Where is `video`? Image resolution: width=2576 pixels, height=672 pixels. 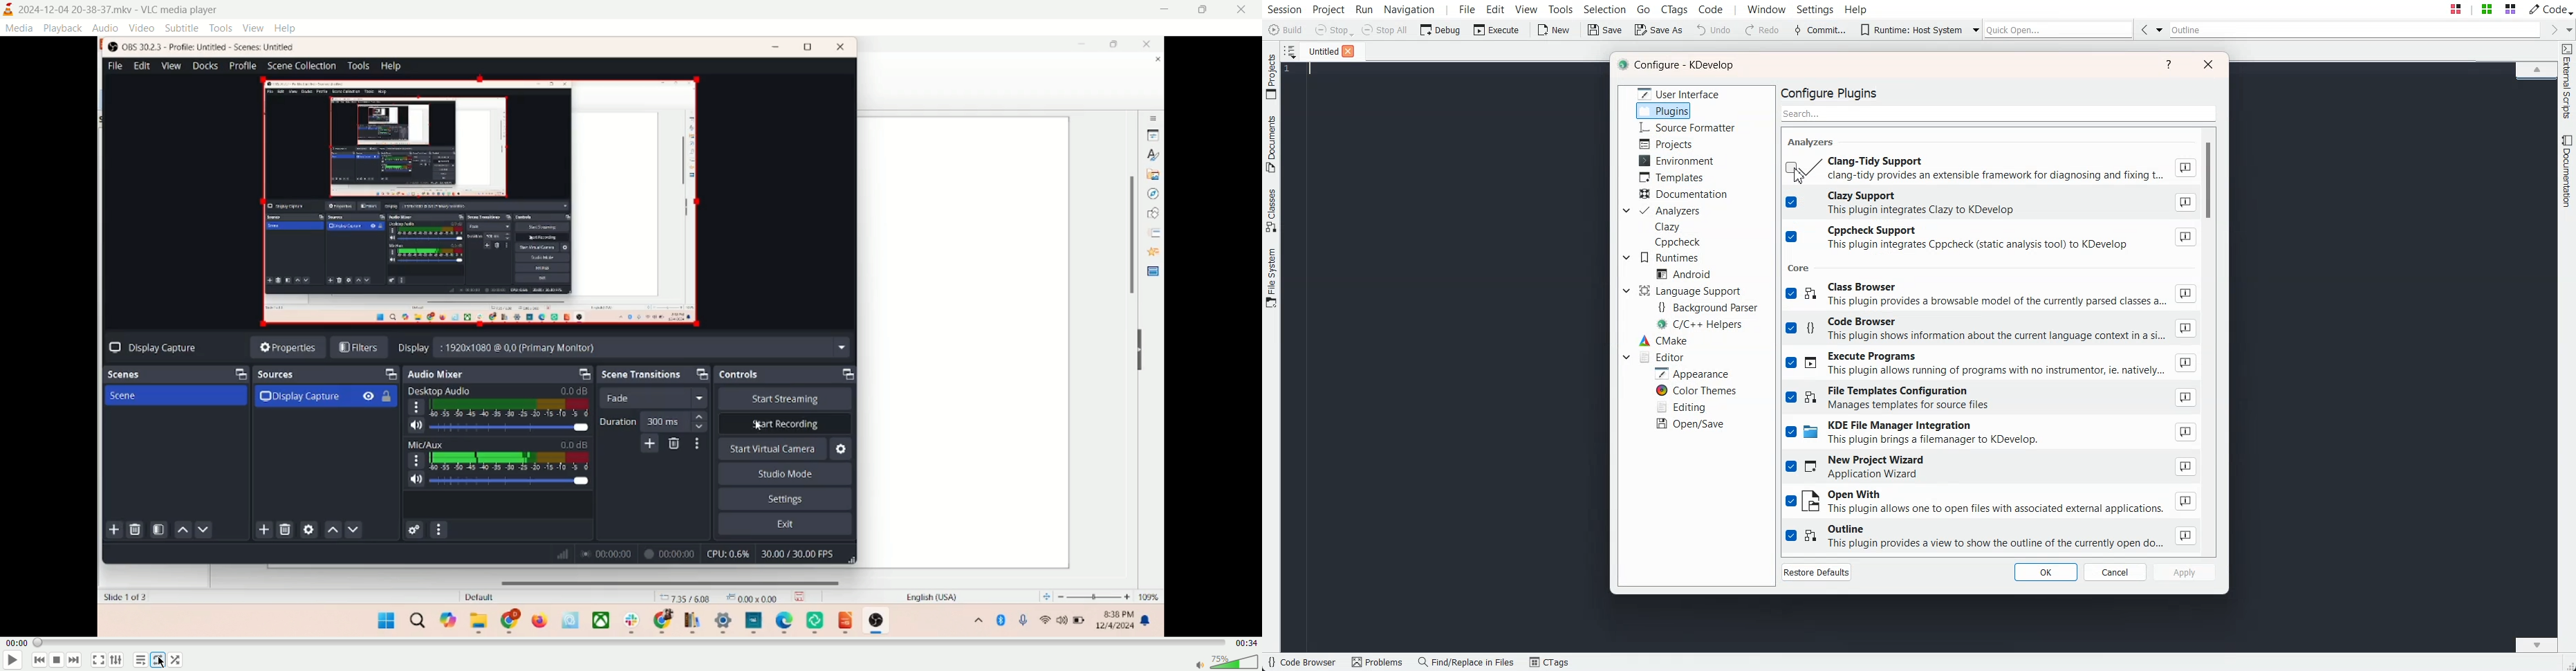 video is located at coordinates (141, 28).